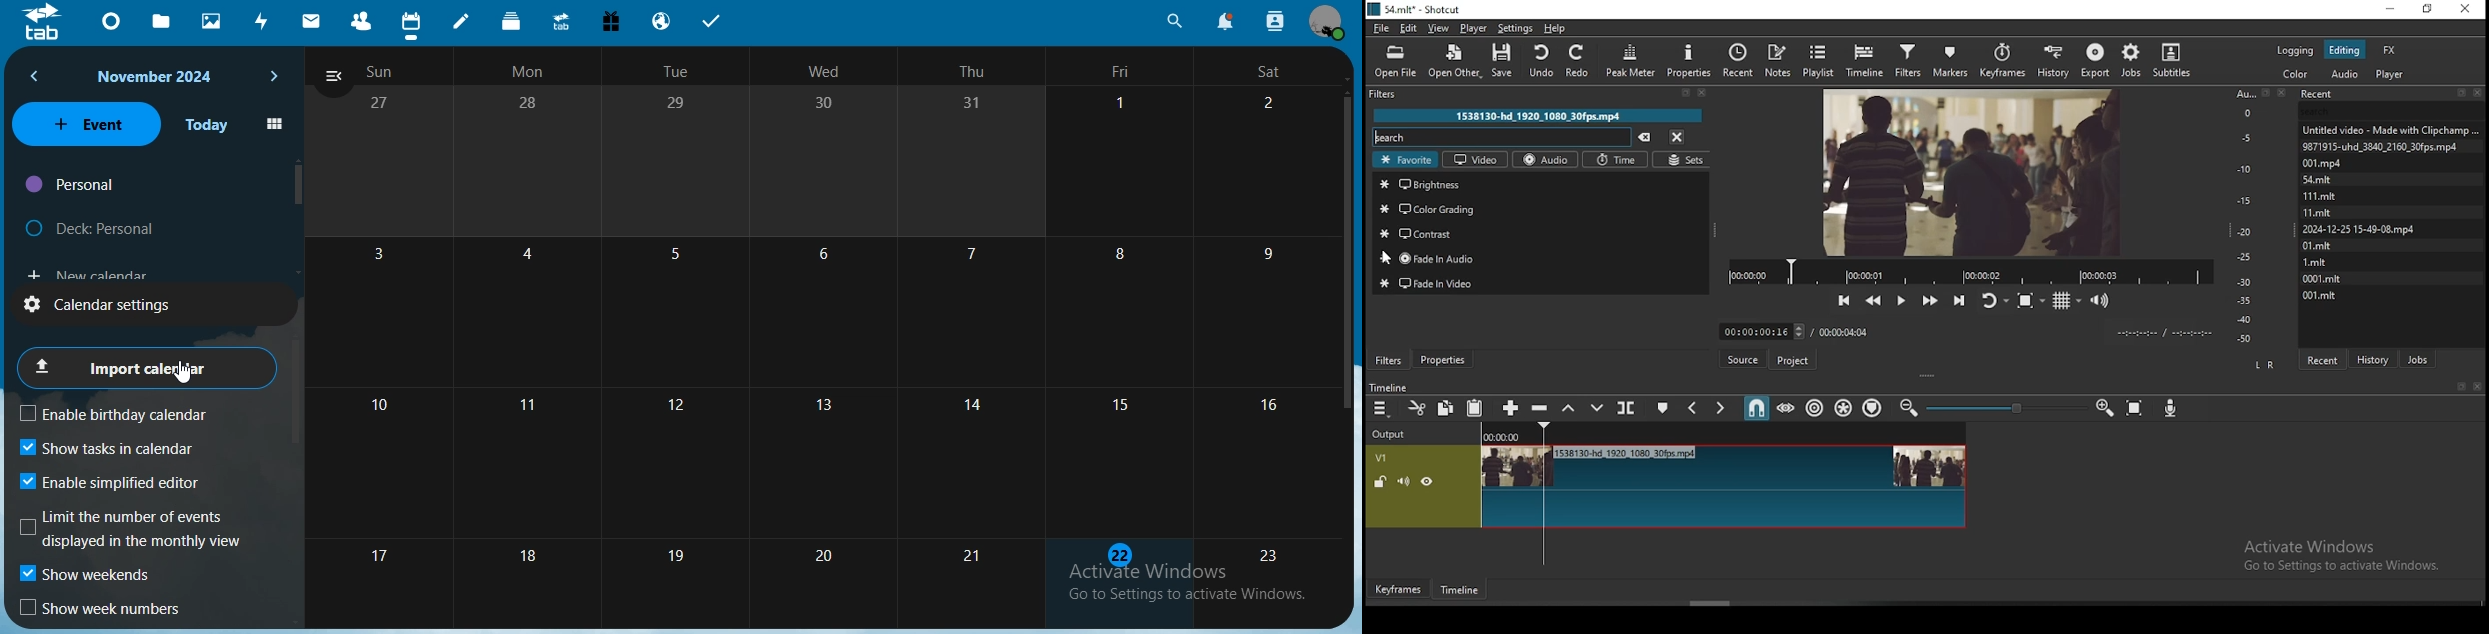  I want to click on enable birthday calendar, so click(130, 414).